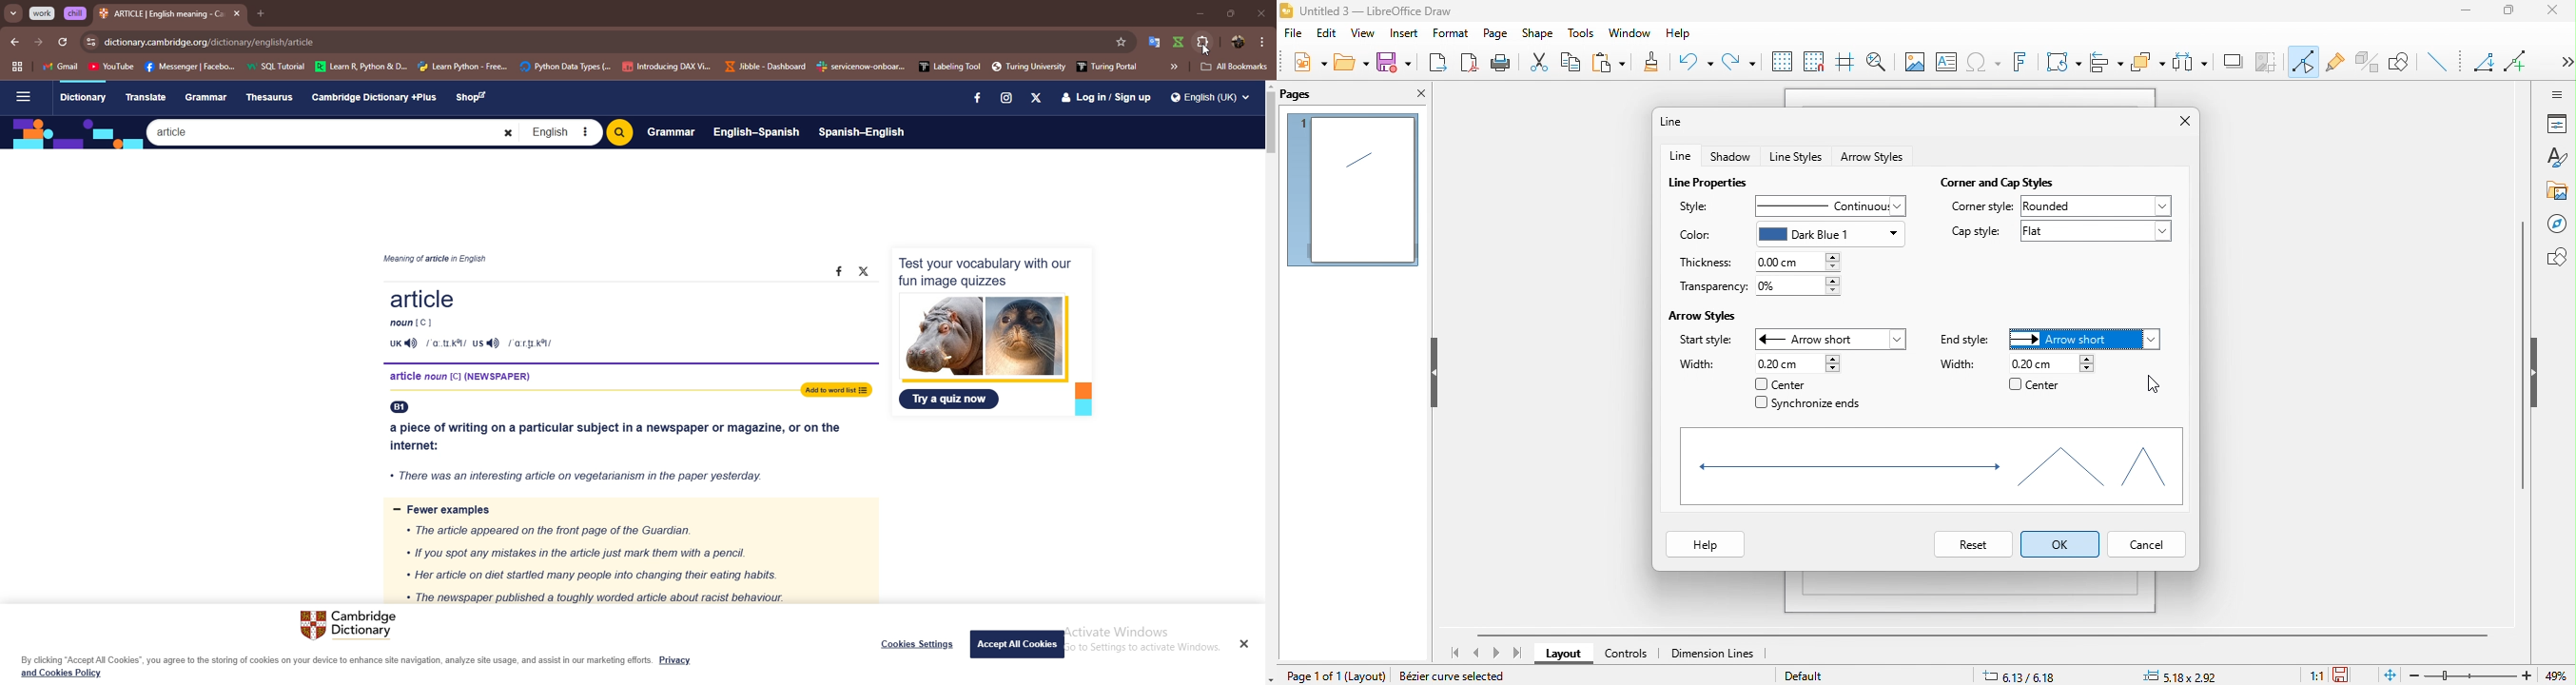  What do you see at coordinates (1986, 64) in the screenshot?
I see `special character` at bounding box center [1986, 64].